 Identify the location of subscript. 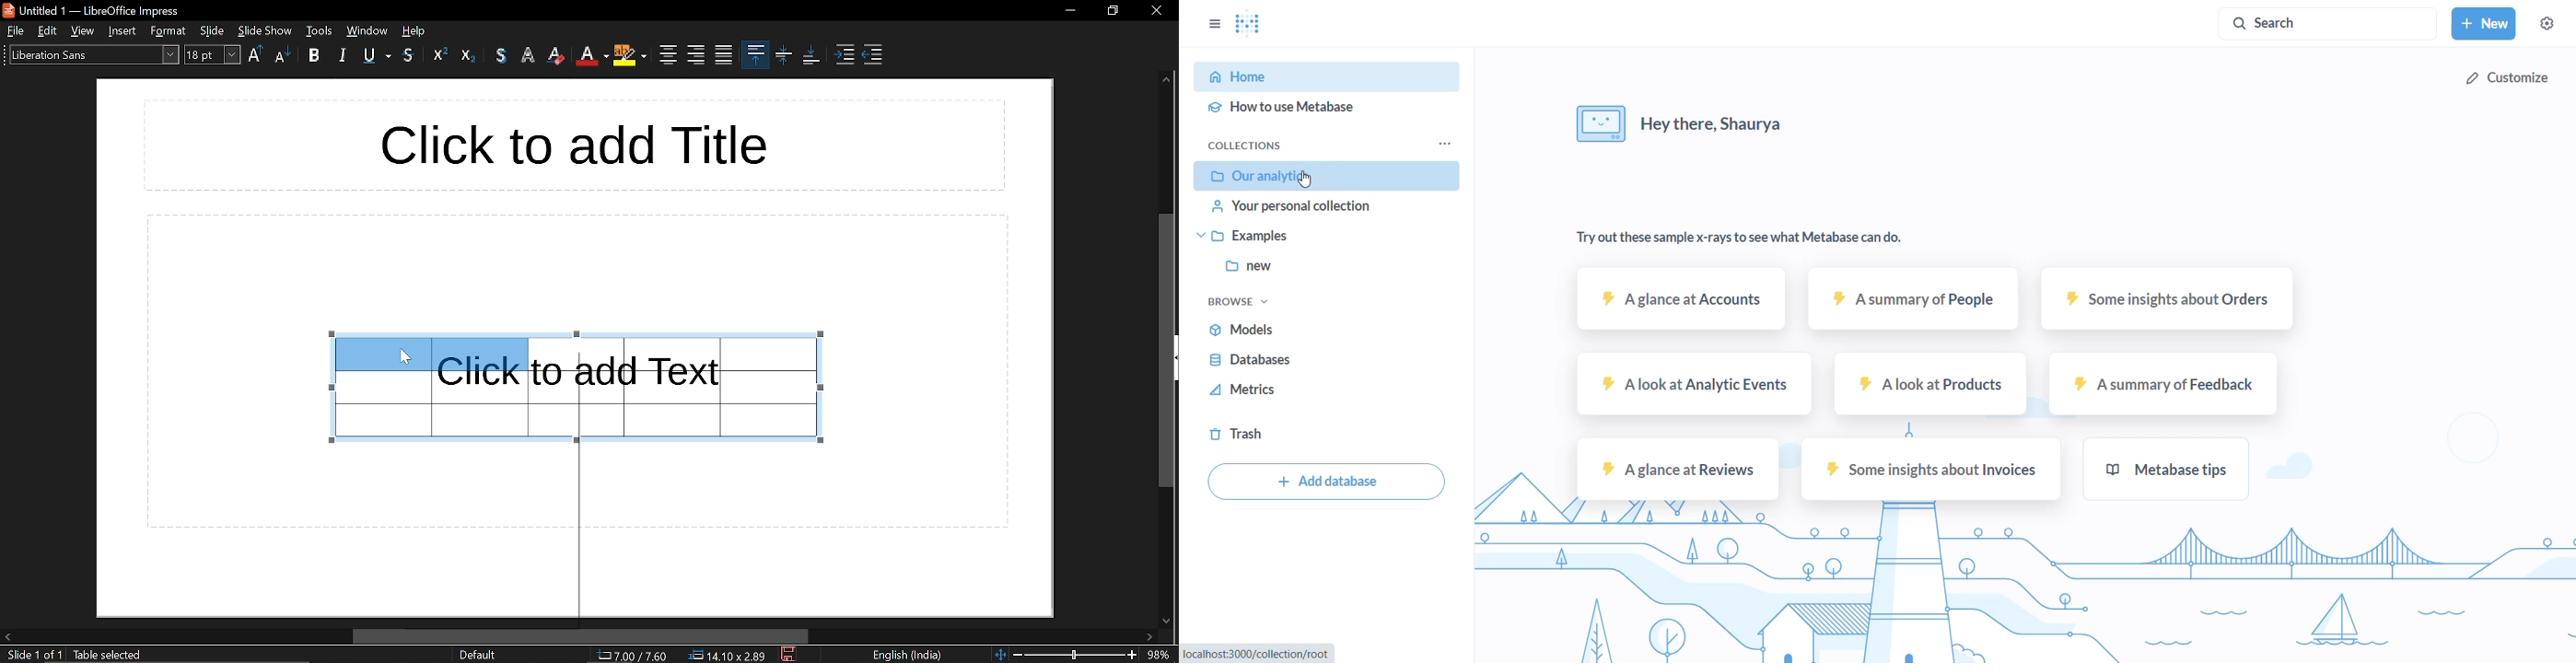
(469, 54).